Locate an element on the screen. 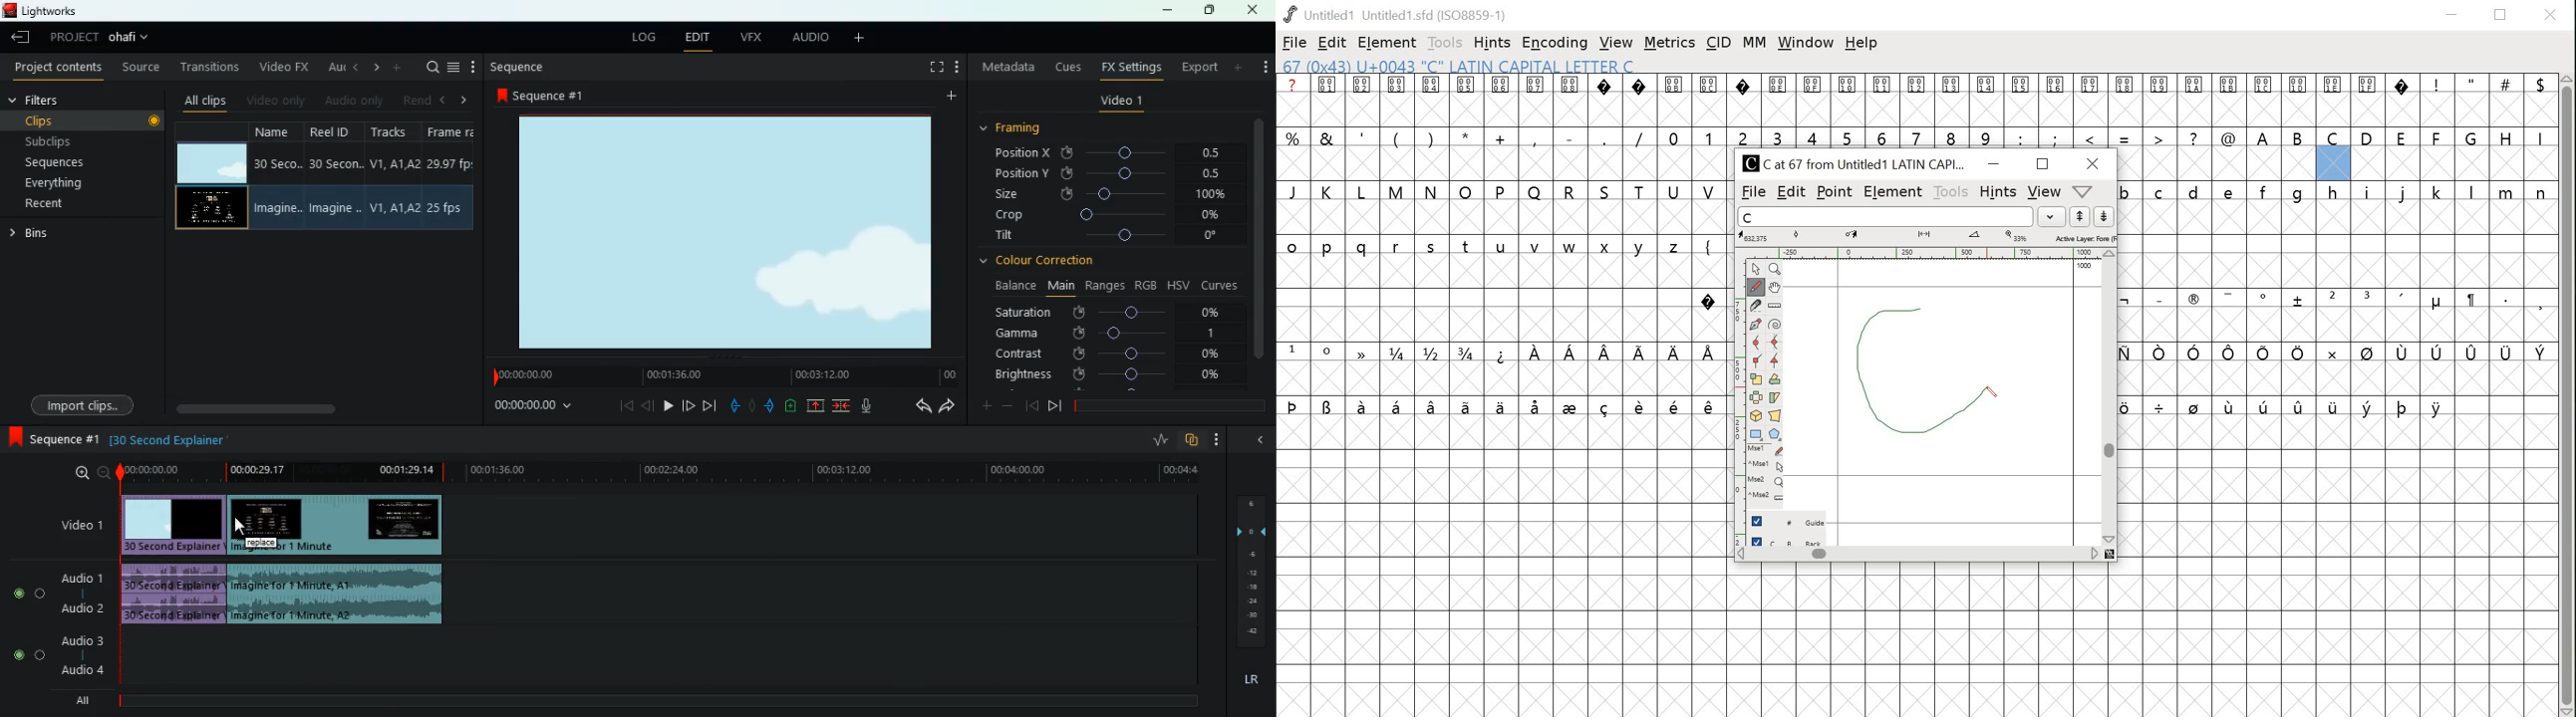 The width and height of the screenshot is (2576, 728). up is located at coordinates (2081, 216).